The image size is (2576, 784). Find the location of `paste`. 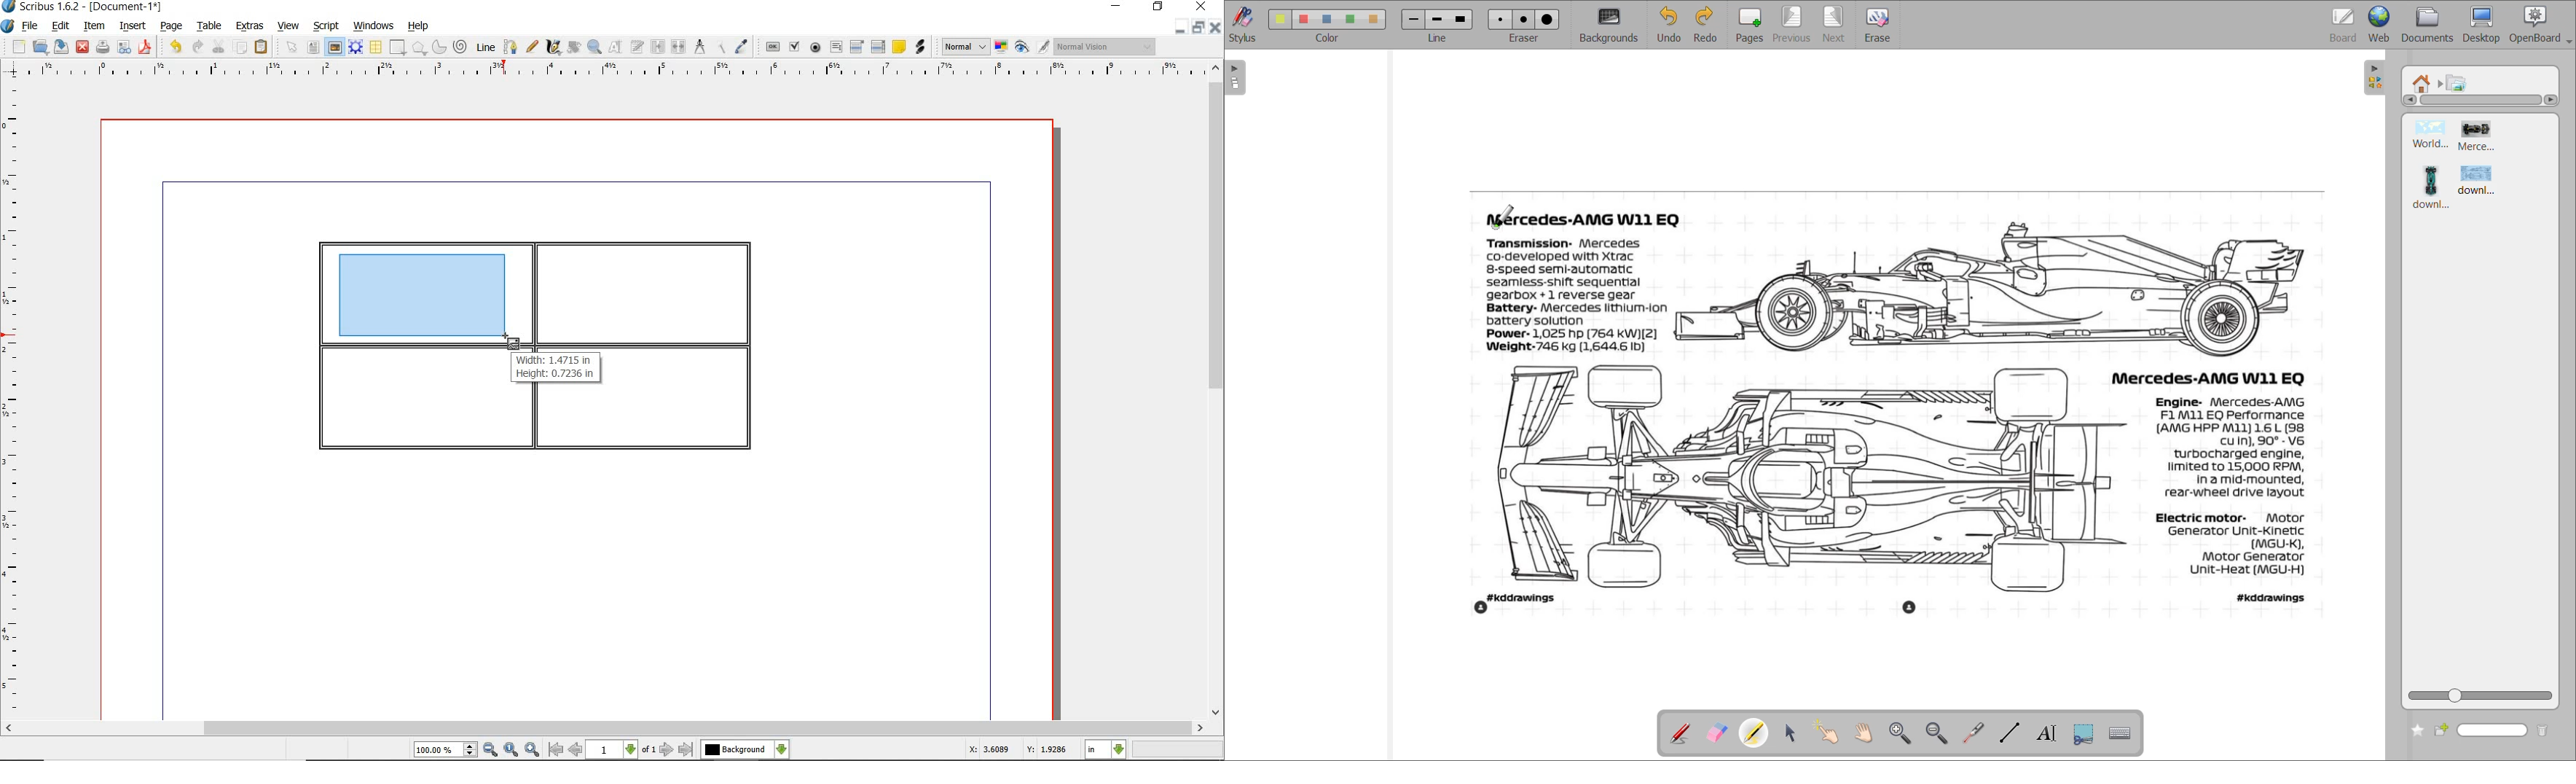

paste is located at coordinates (261, 47).